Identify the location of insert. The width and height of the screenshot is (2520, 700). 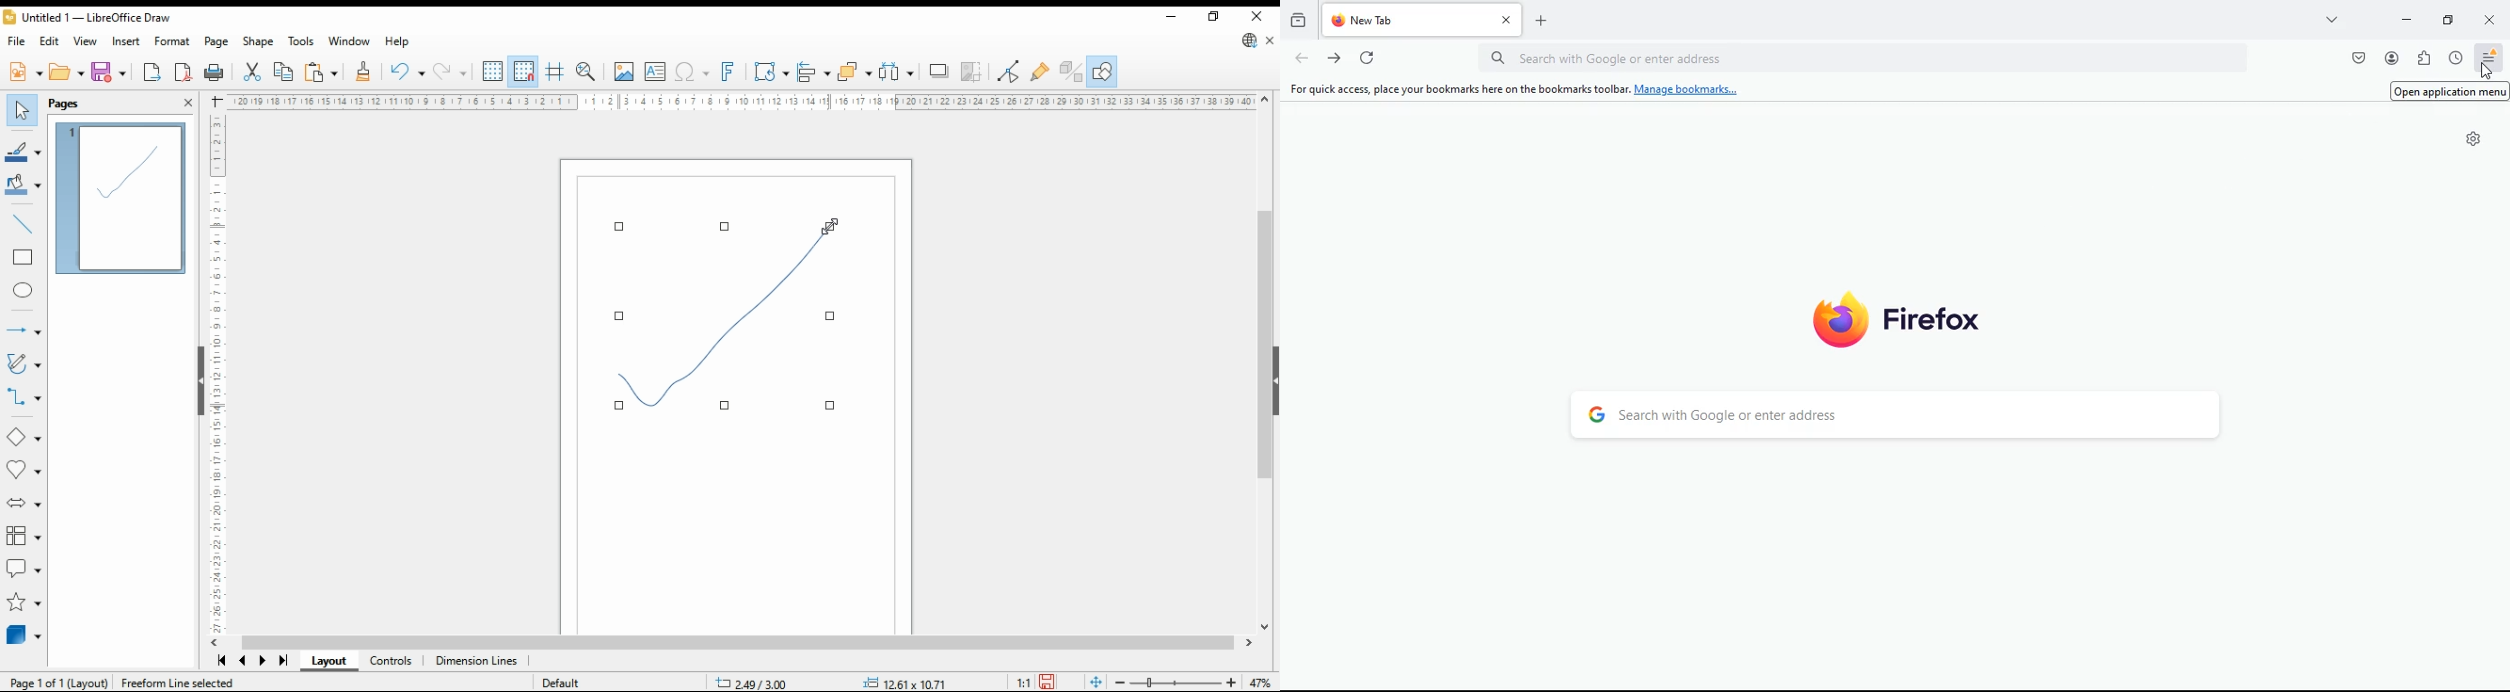
(126, 40).